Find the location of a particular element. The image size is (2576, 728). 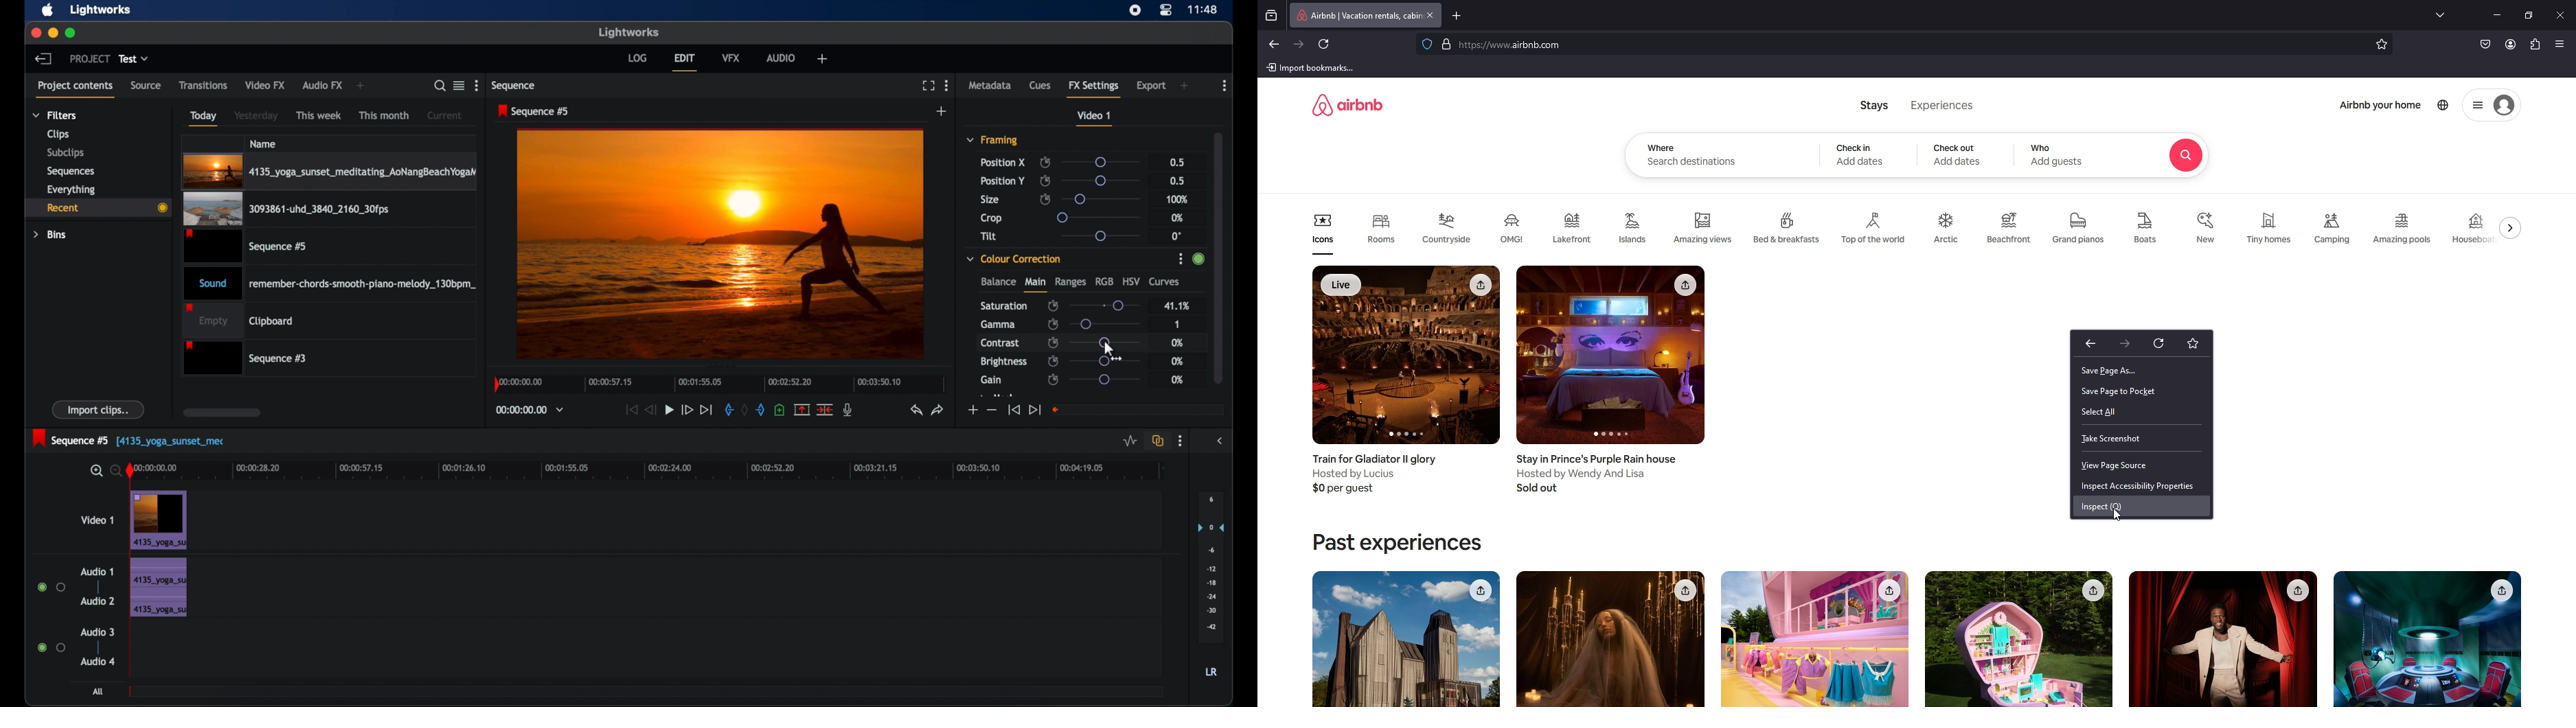

application menu is located at coordinates (2562, 44).